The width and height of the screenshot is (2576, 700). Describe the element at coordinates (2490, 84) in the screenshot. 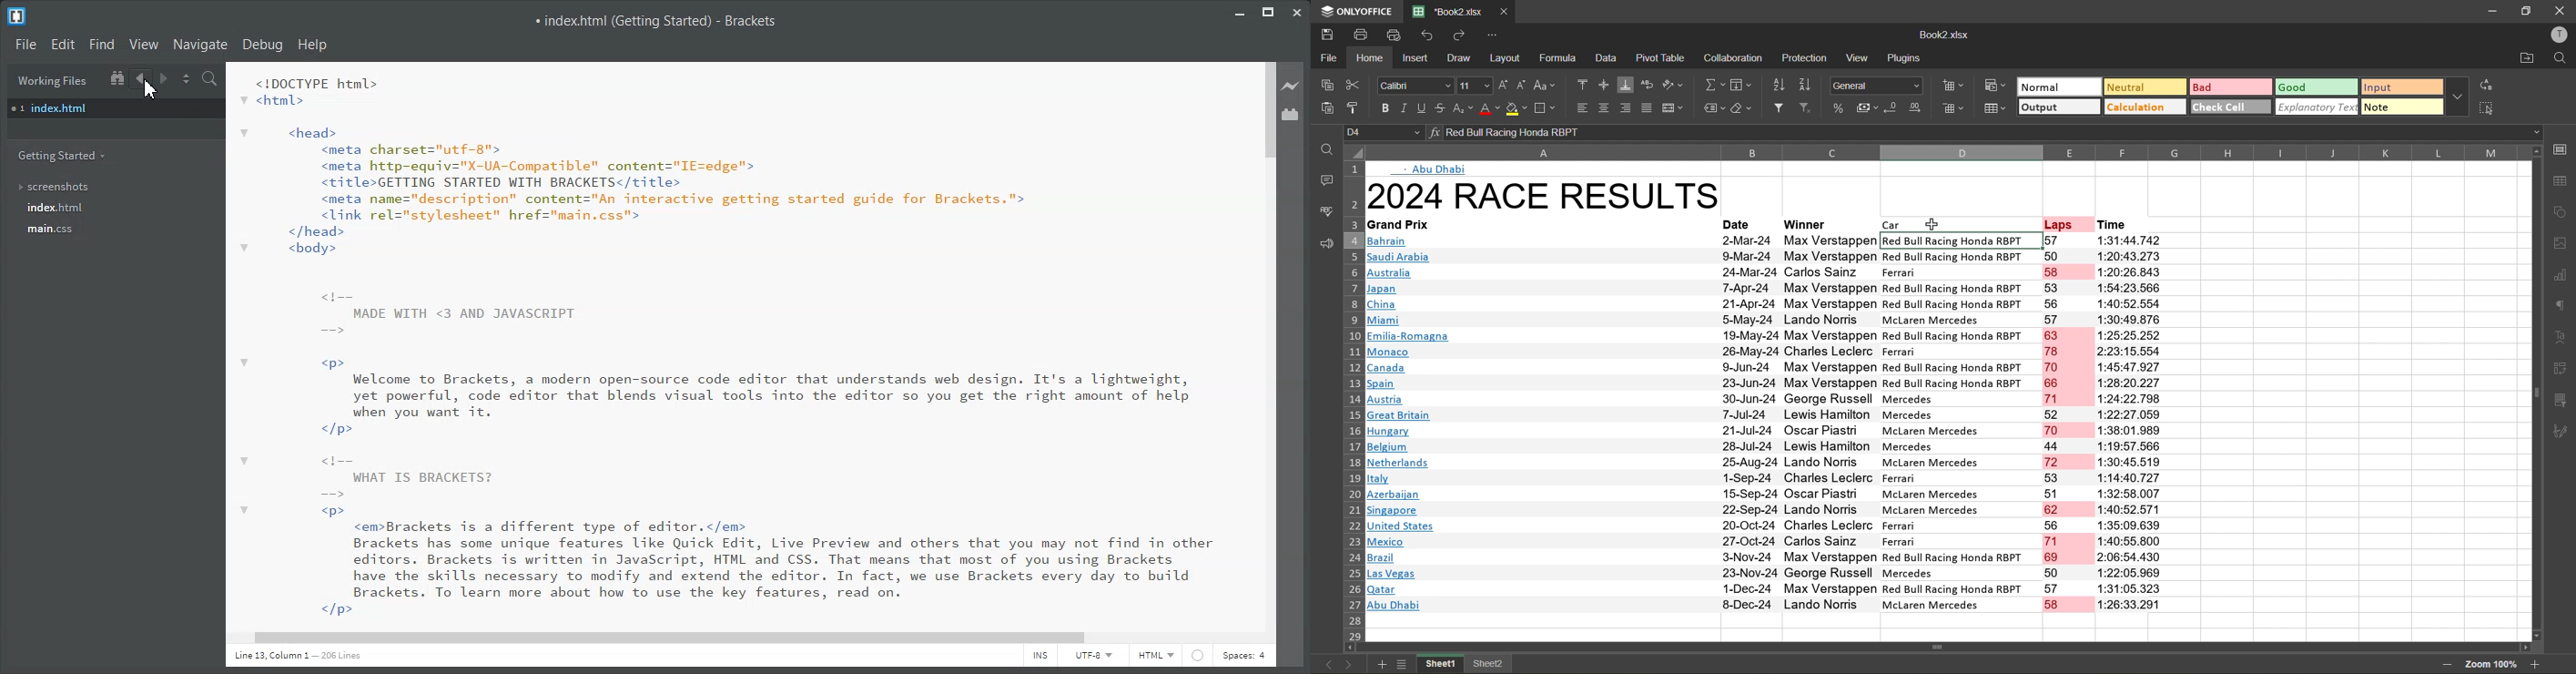

I see `replace` at that location.